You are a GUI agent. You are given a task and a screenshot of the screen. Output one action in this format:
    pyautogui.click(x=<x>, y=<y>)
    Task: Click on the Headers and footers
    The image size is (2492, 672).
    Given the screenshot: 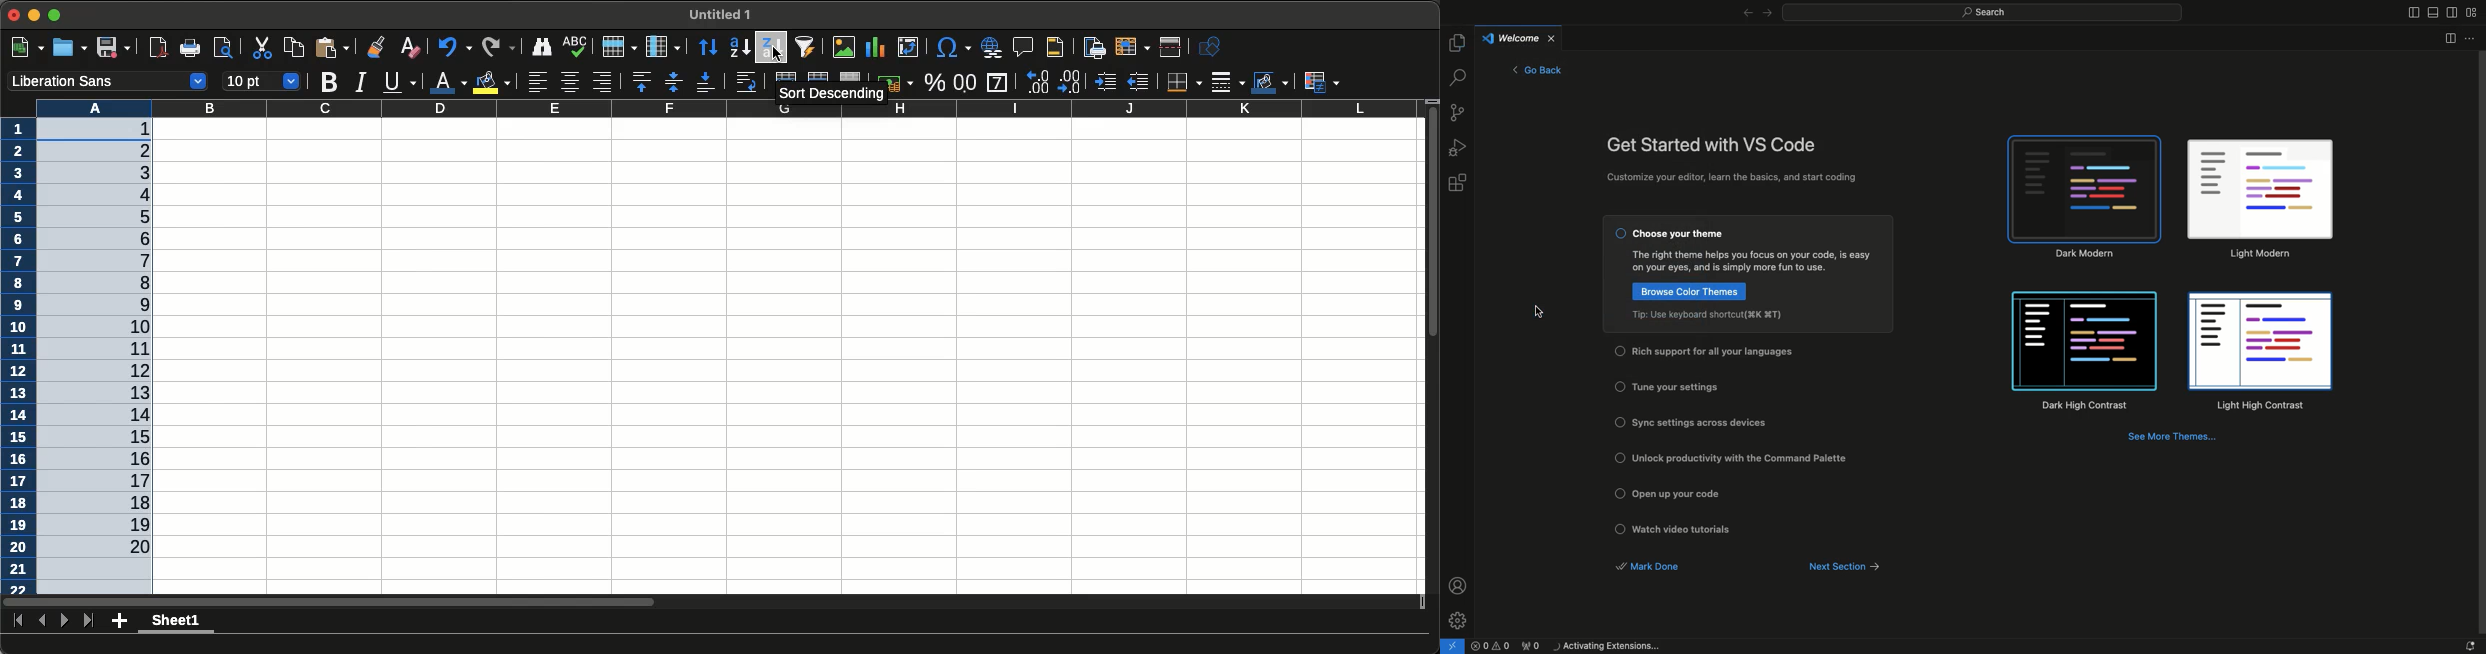 What is the action you would take?
    pyautogui.click(x=1053, y=47)
    